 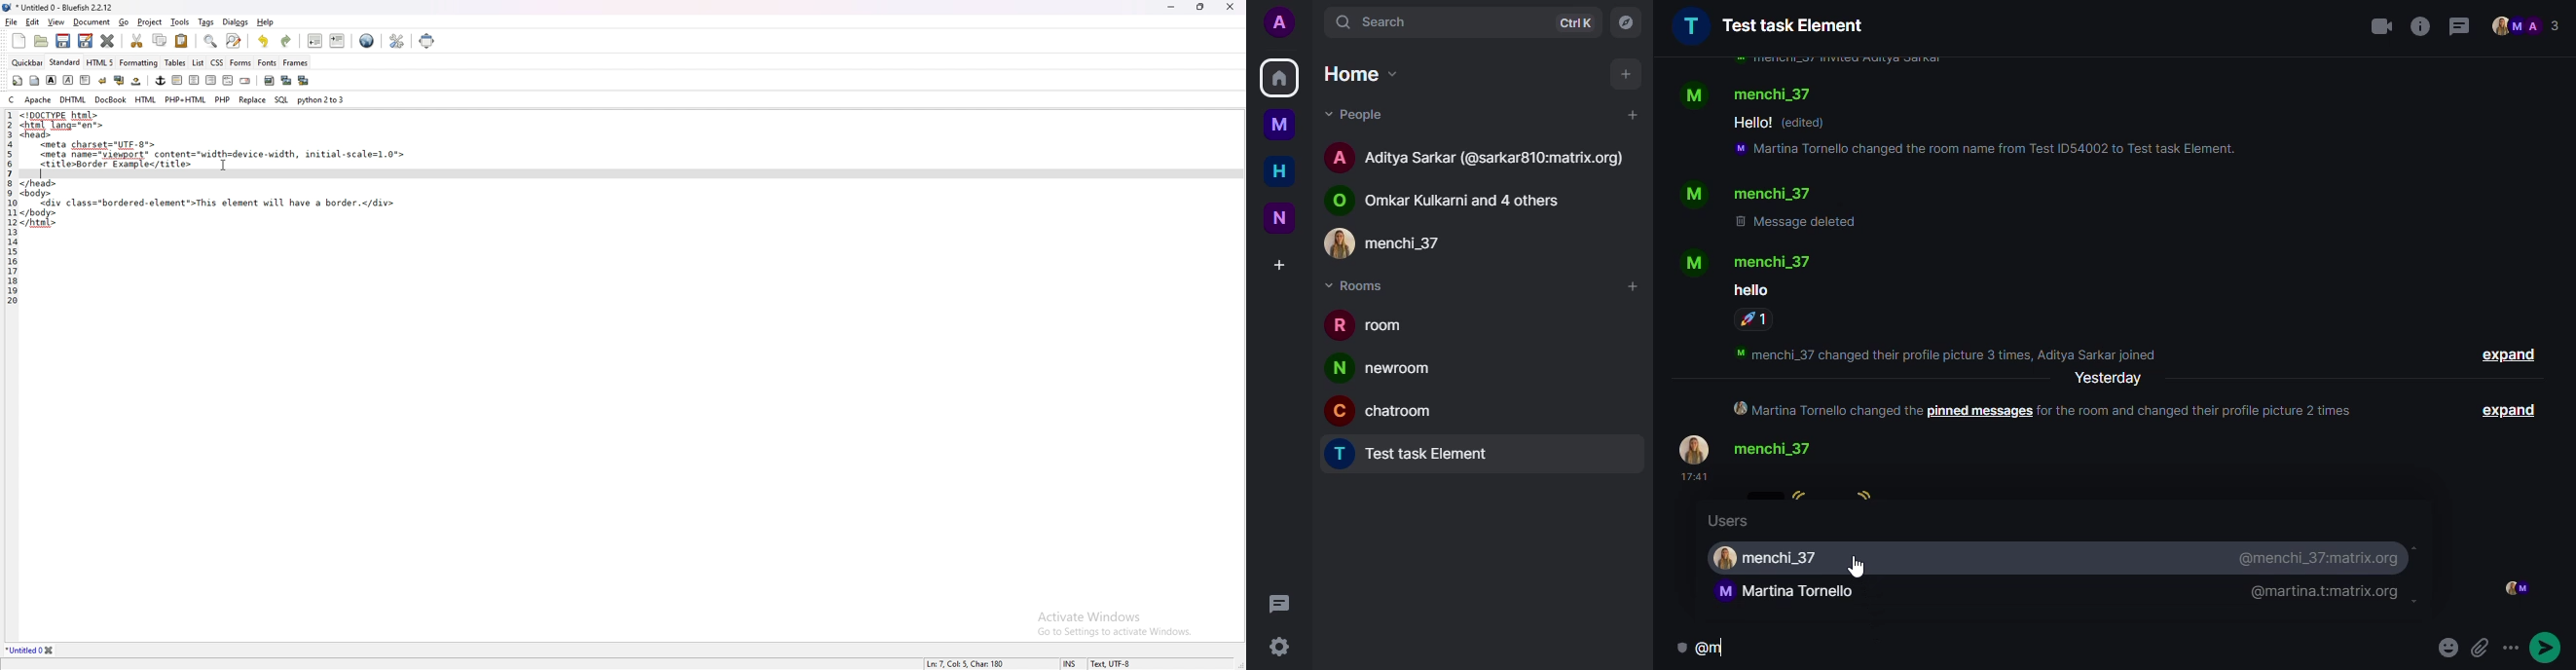 I want to click on <!DOCTYPE html><htnl lang="en"><head><meta charset="UTE-8"><meta name="yiewport” content="width=device-width, initial-scale=1.0"><Title>Border Example</title>   </head><body><div class="bordered-element >This element will have a border.</div></body></html>, so click(x=216, y=172).